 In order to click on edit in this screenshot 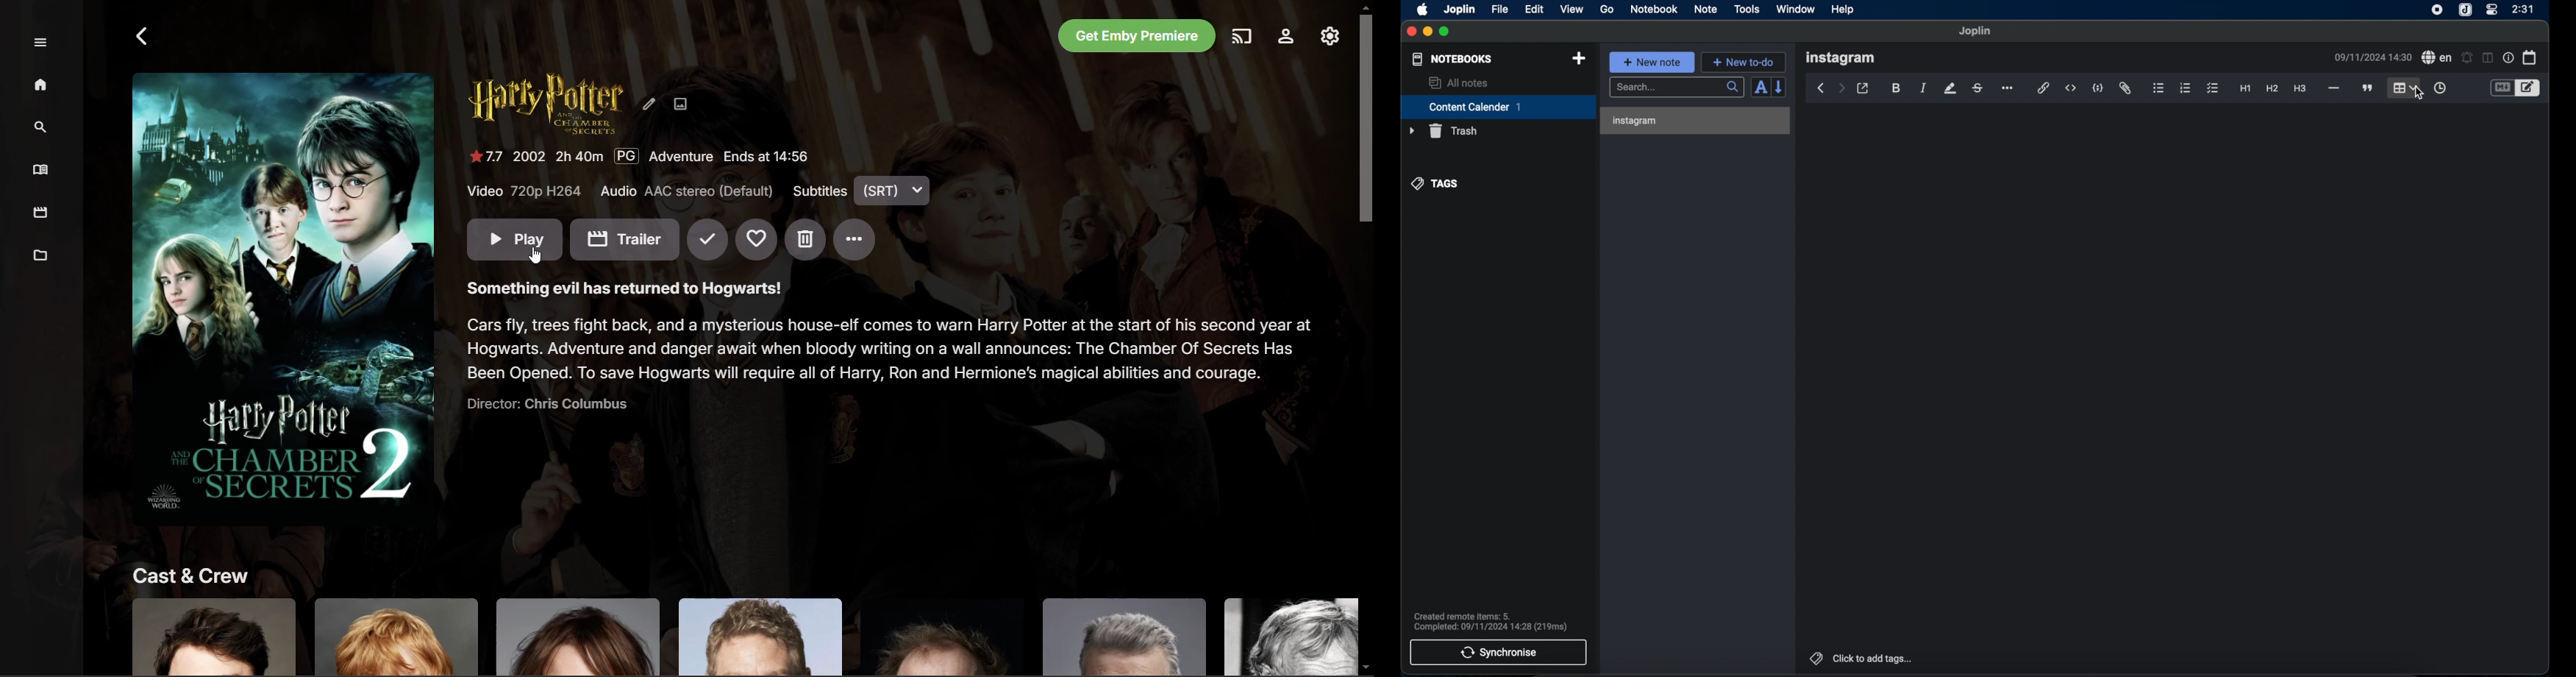, I will do `click(1535, 10)`.